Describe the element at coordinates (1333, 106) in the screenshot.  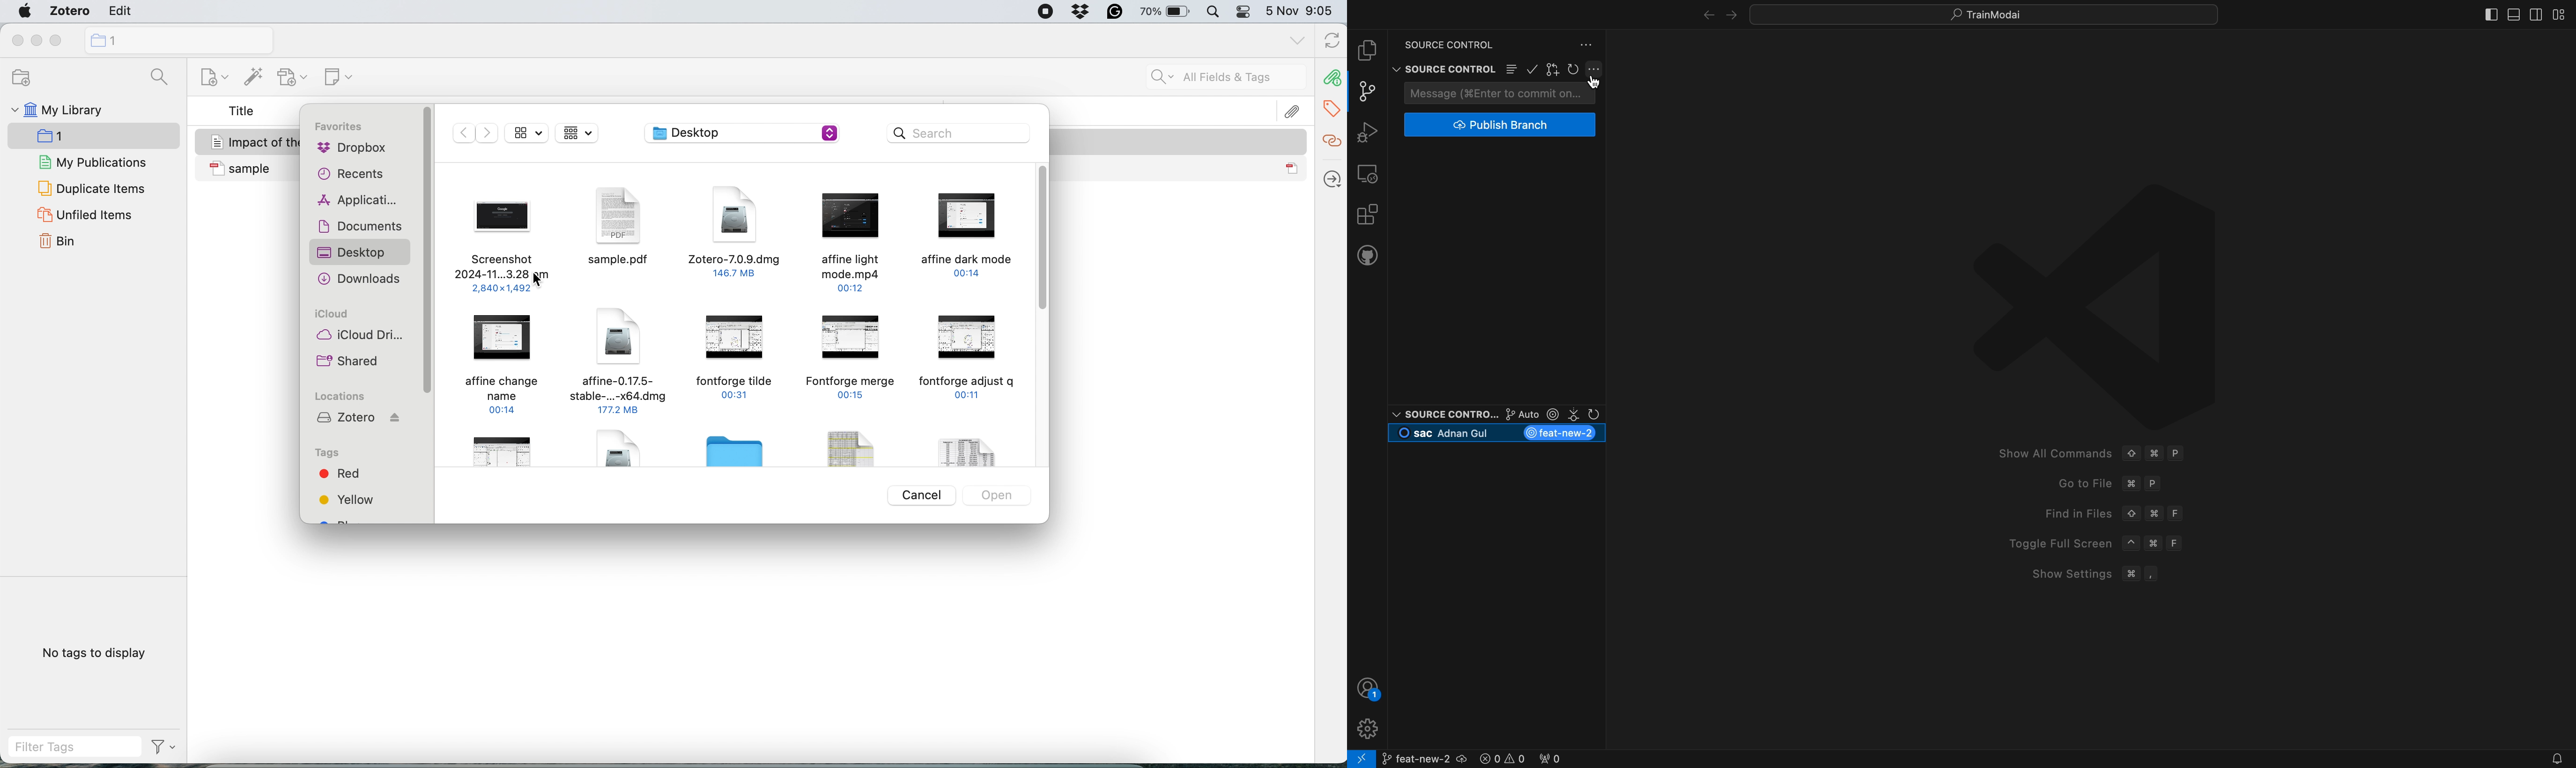
I see `tags` at that location.